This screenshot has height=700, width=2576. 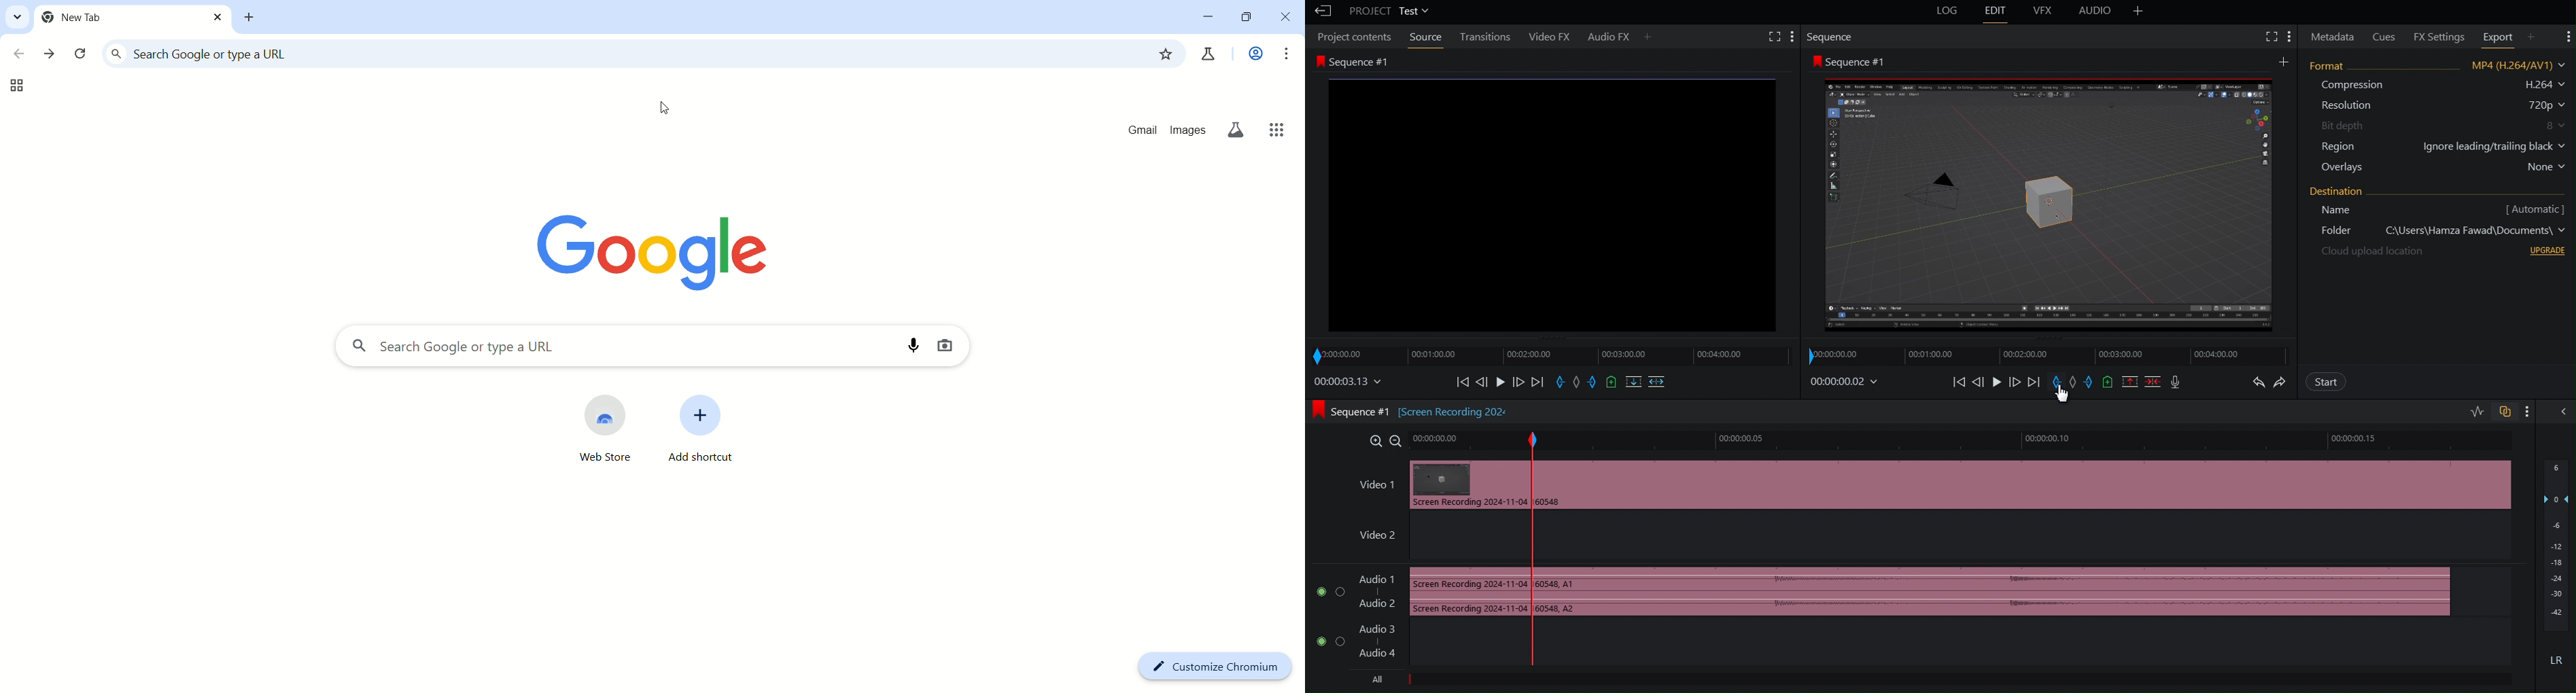 I want to click on Start, so click(x=2326, y=382).